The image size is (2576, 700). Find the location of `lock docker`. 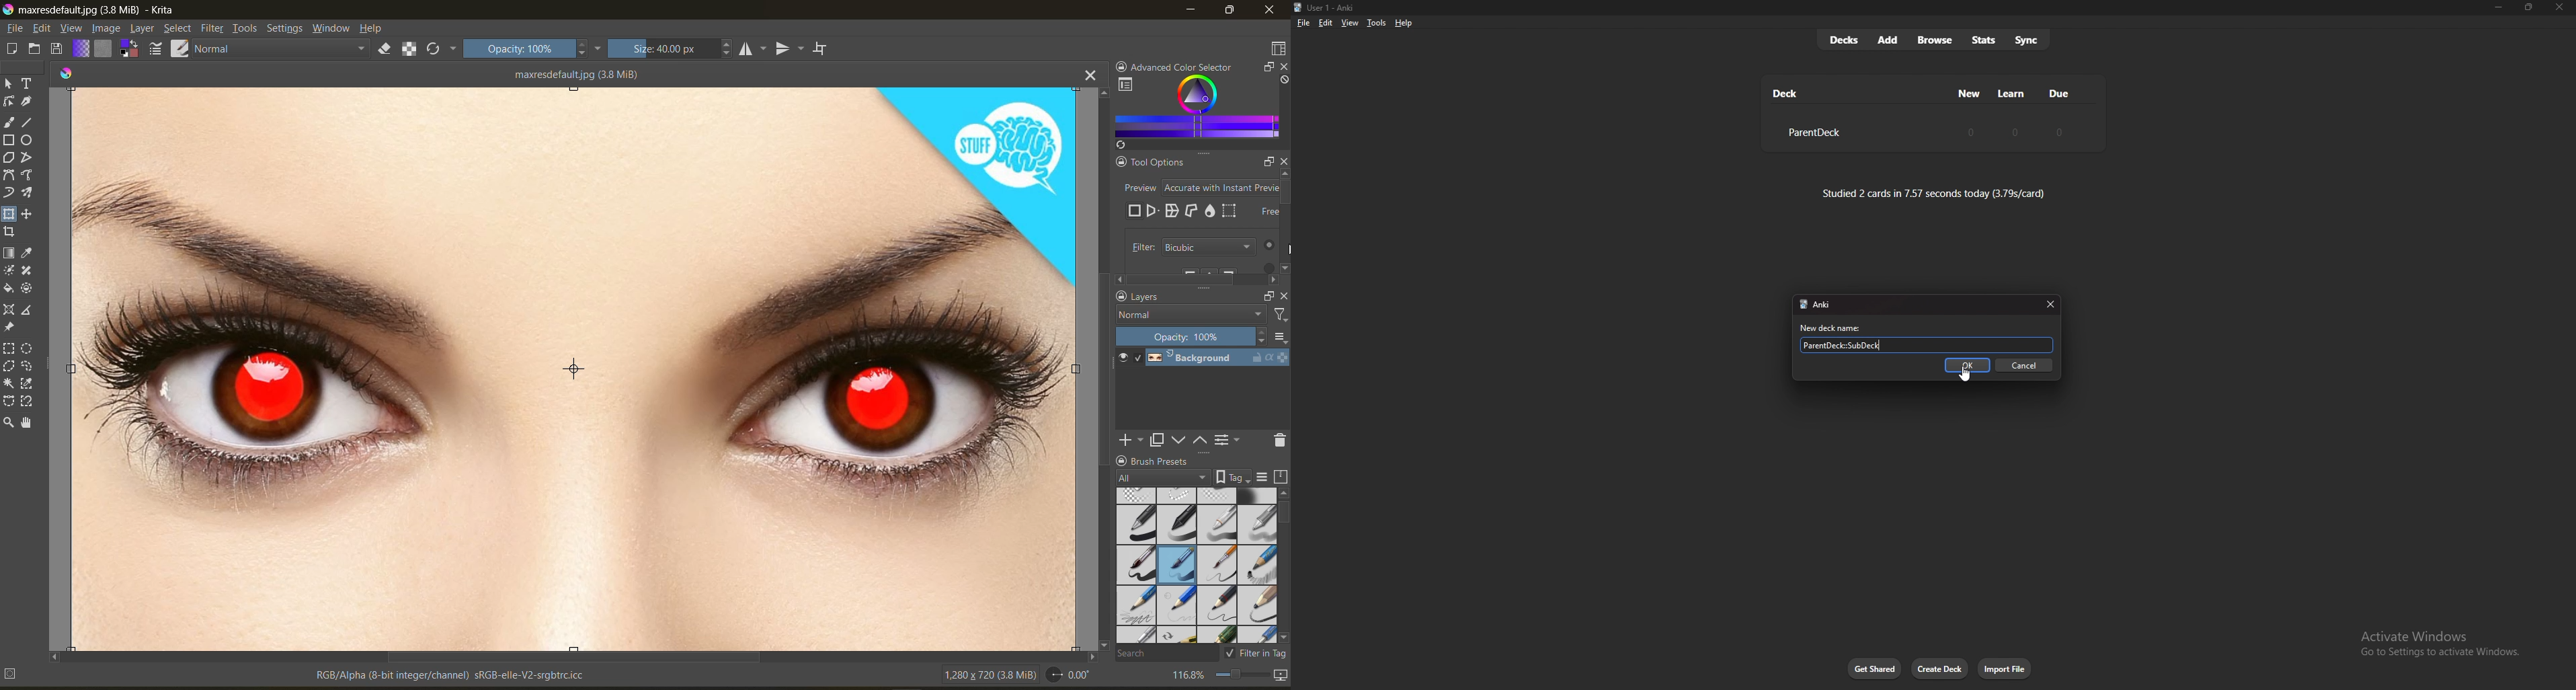

lock docker is located at coordinates (1122, 461).